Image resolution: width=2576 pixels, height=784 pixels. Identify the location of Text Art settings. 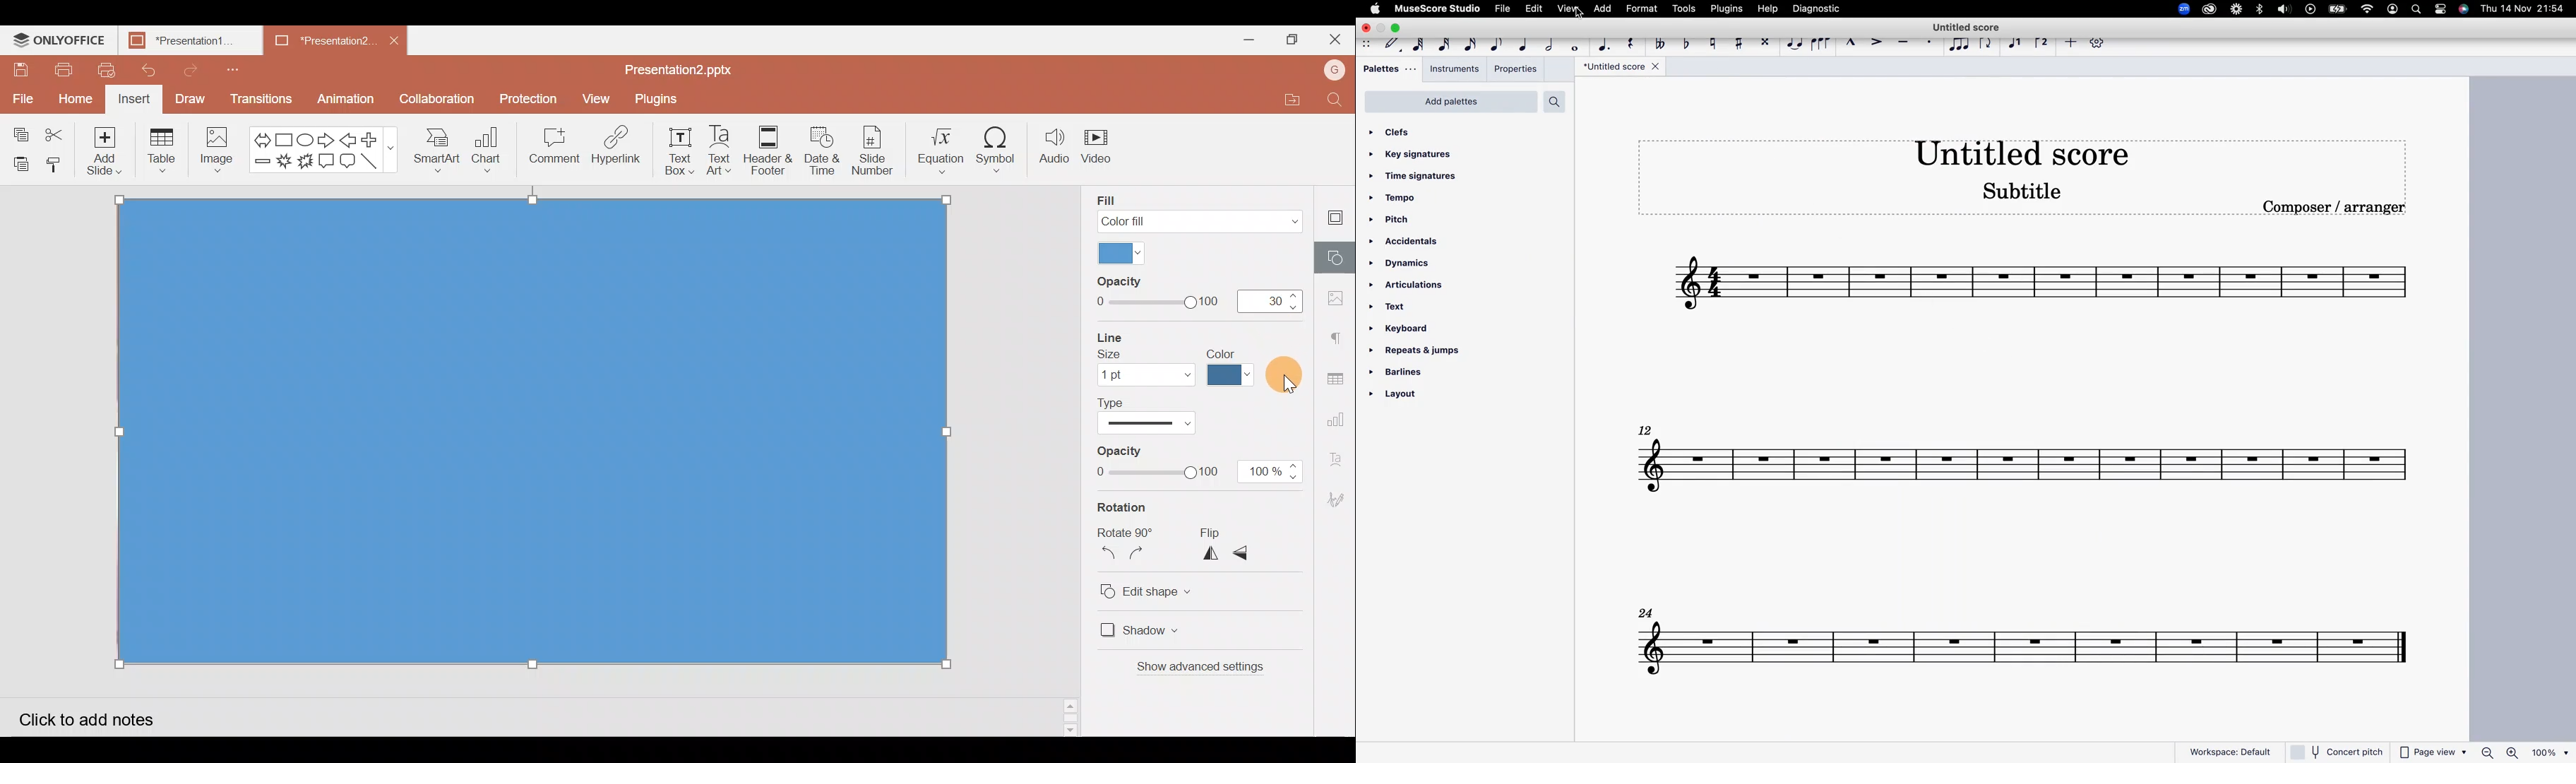
(1342, 456).